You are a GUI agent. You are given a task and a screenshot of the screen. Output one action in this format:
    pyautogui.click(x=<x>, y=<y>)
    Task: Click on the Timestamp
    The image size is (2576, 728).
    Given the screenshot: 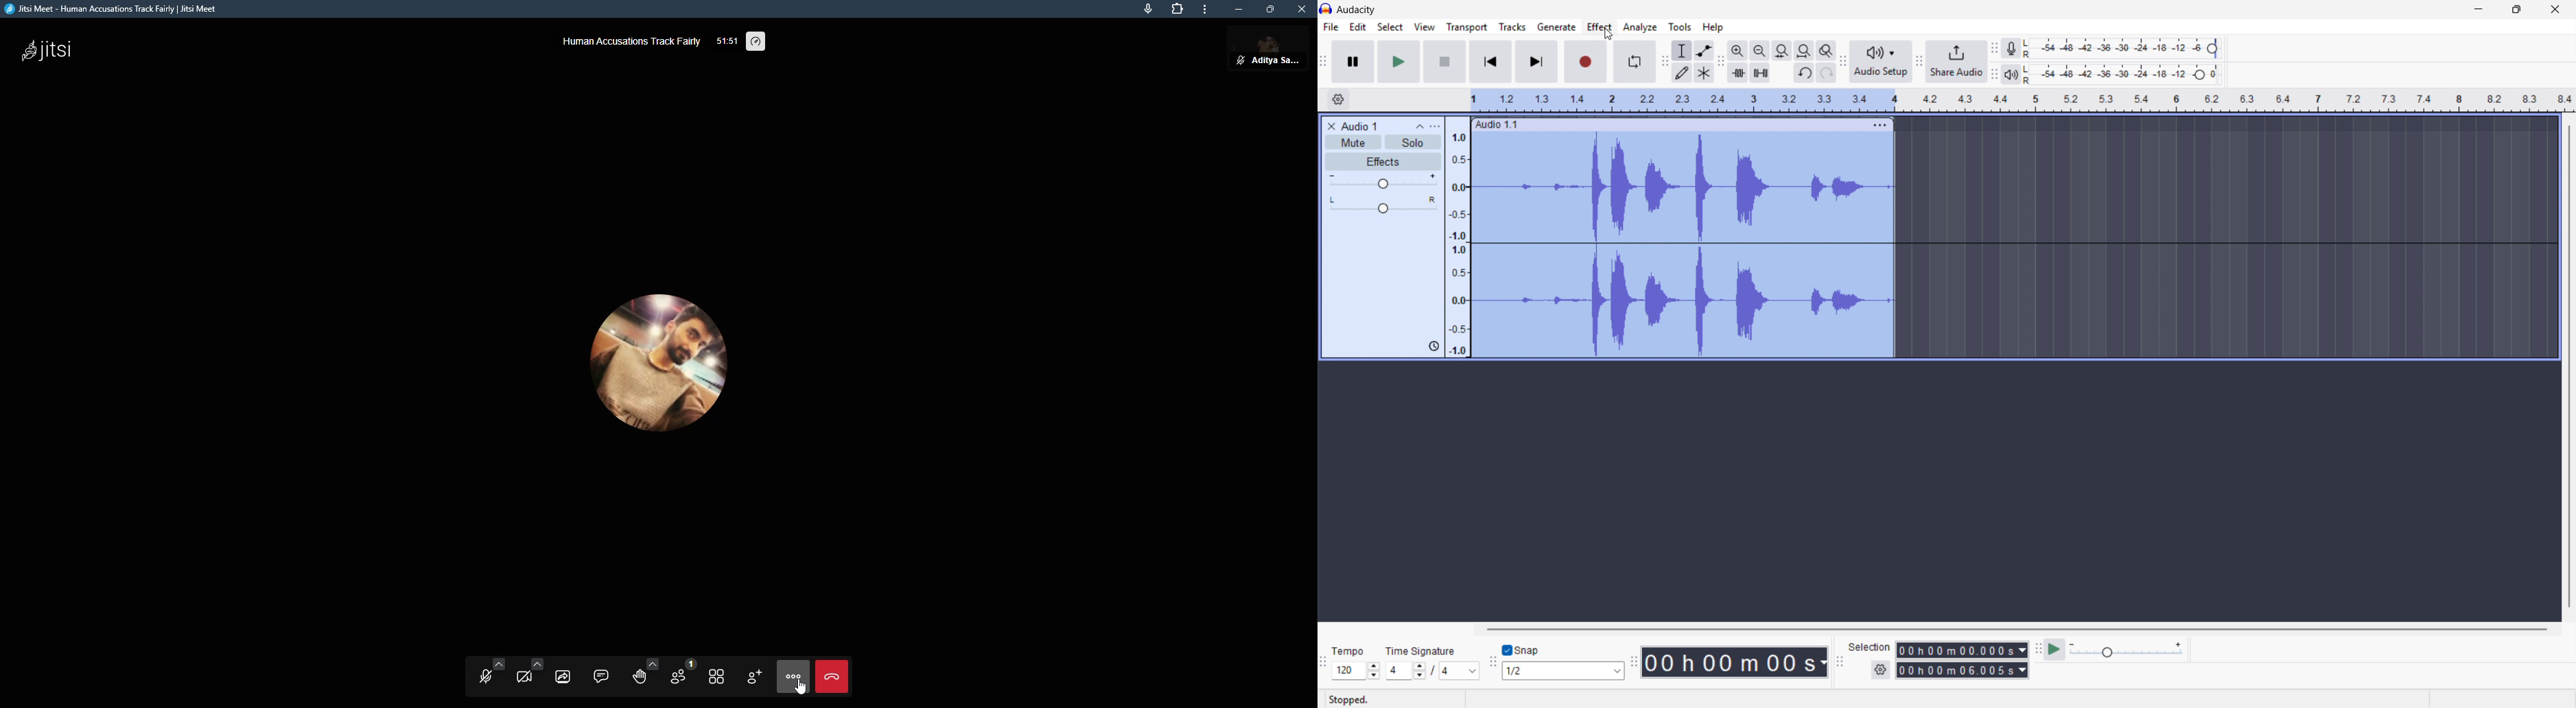 What is the action you would take?
    pyautogui.click(x=1735, y=662)
    